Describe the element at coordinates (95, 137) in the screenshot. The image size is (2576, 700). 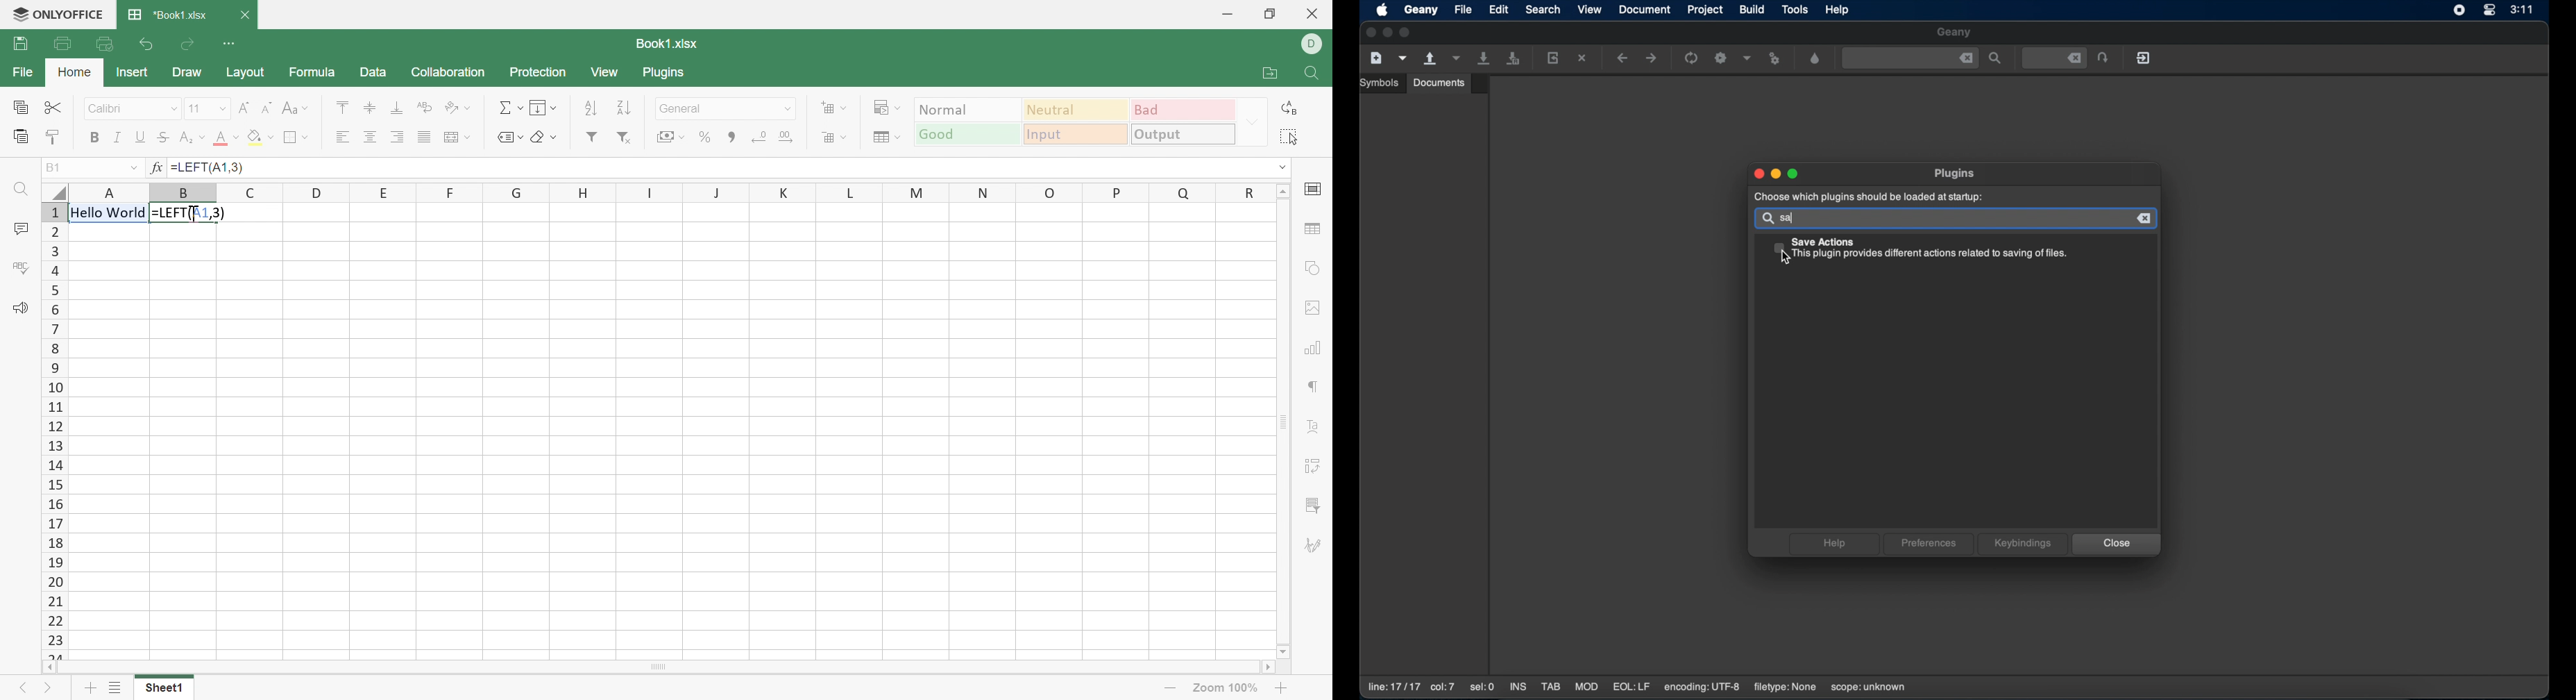
I see `Bold` at that location.